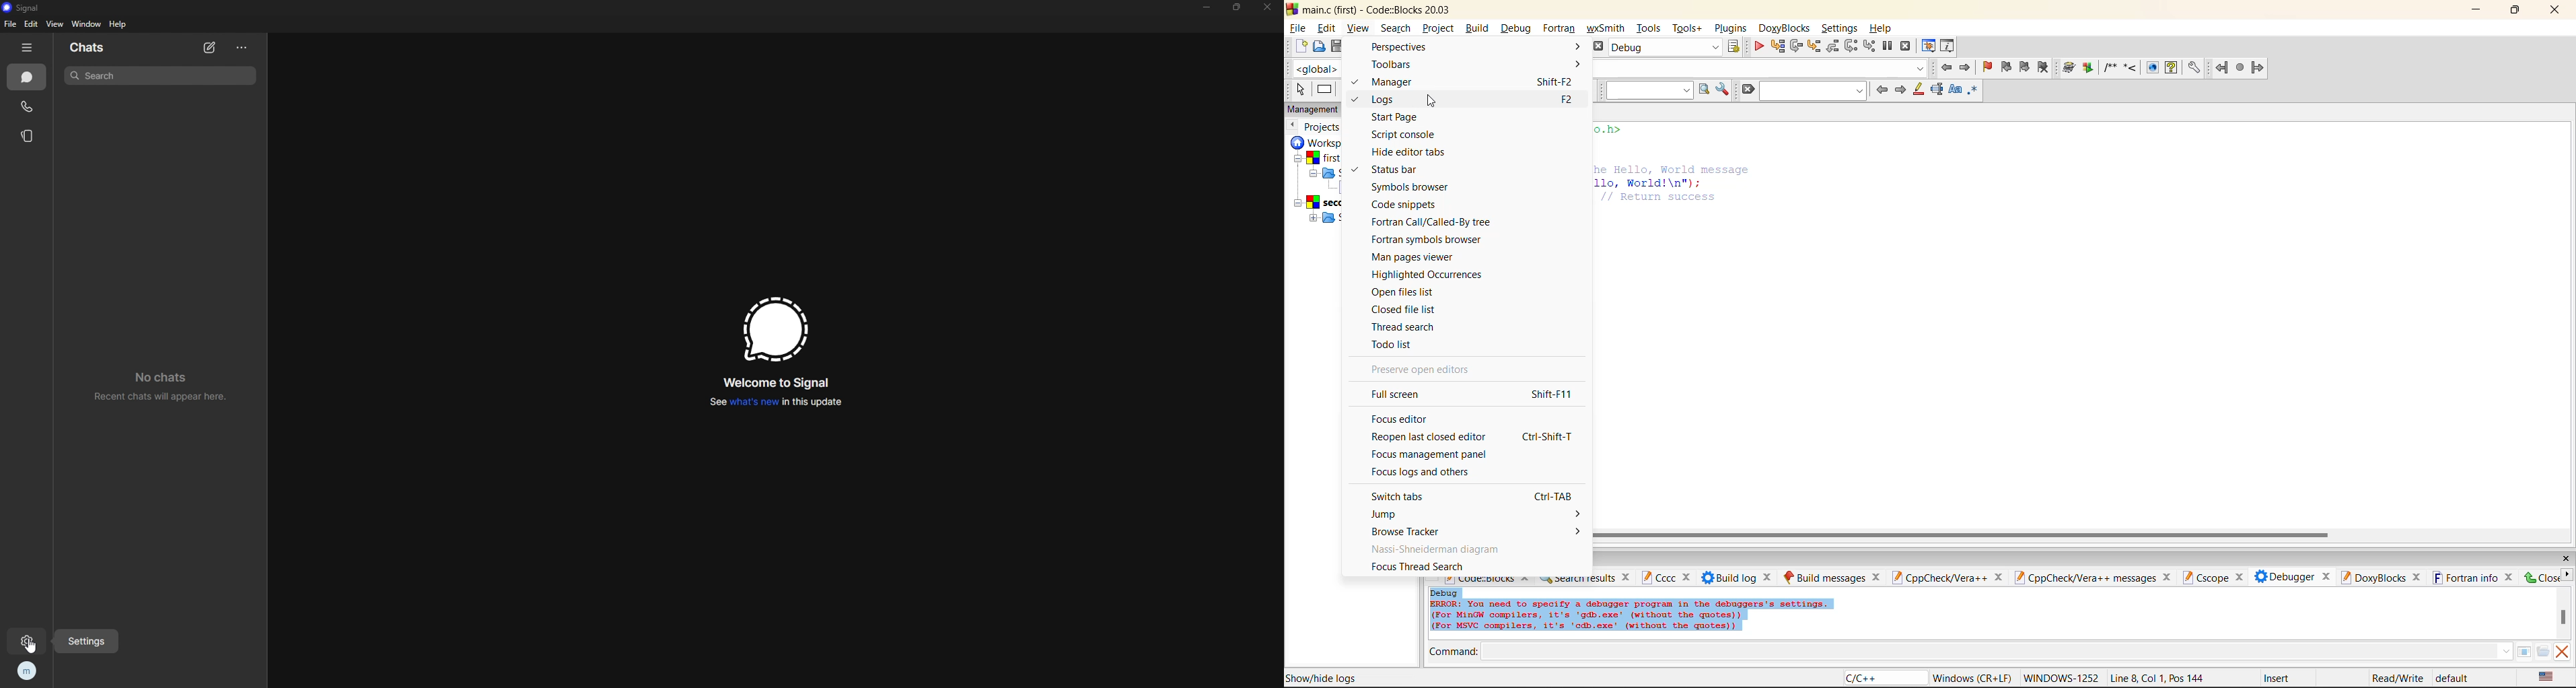 The image size is (2576, 700). What do you see at coordinates (1976, 92) in the screenshot?
I see `use regex` at bounding box center [1976, 92].